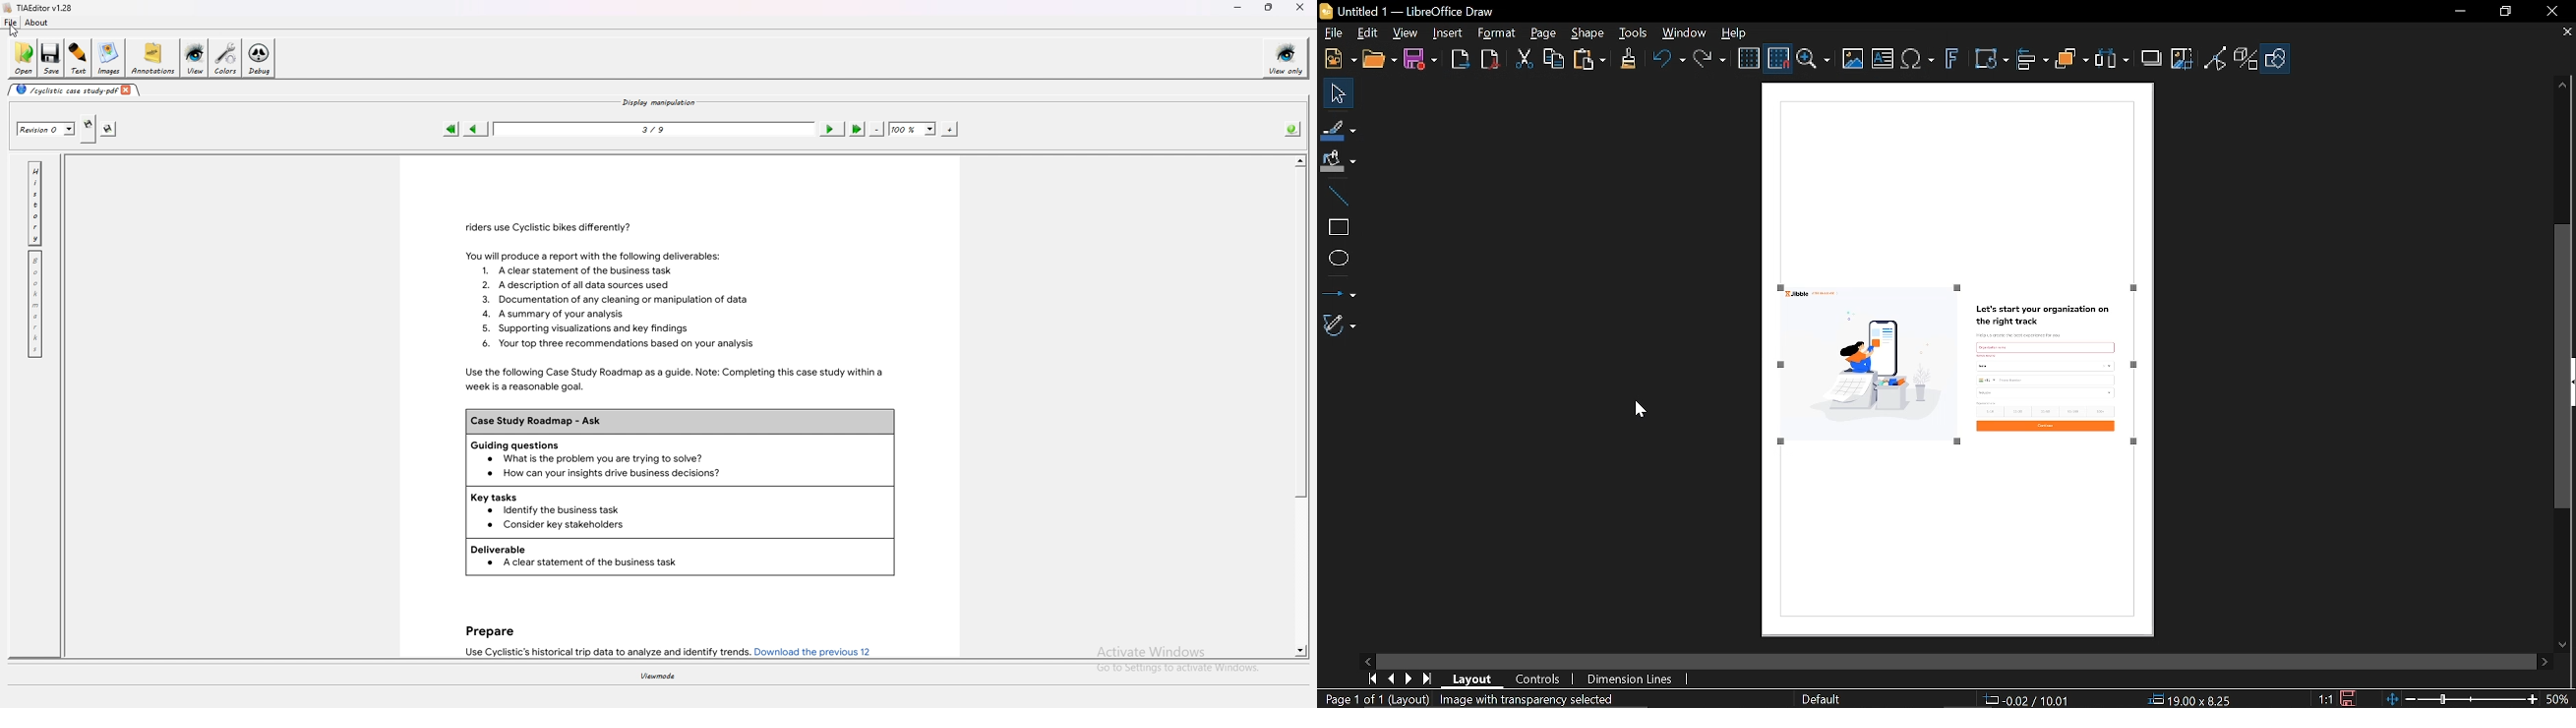 The image size is (2576, 728). Describe the element at coordinates (1814, 58) in the screenshot. I see `Zoom` at that location.